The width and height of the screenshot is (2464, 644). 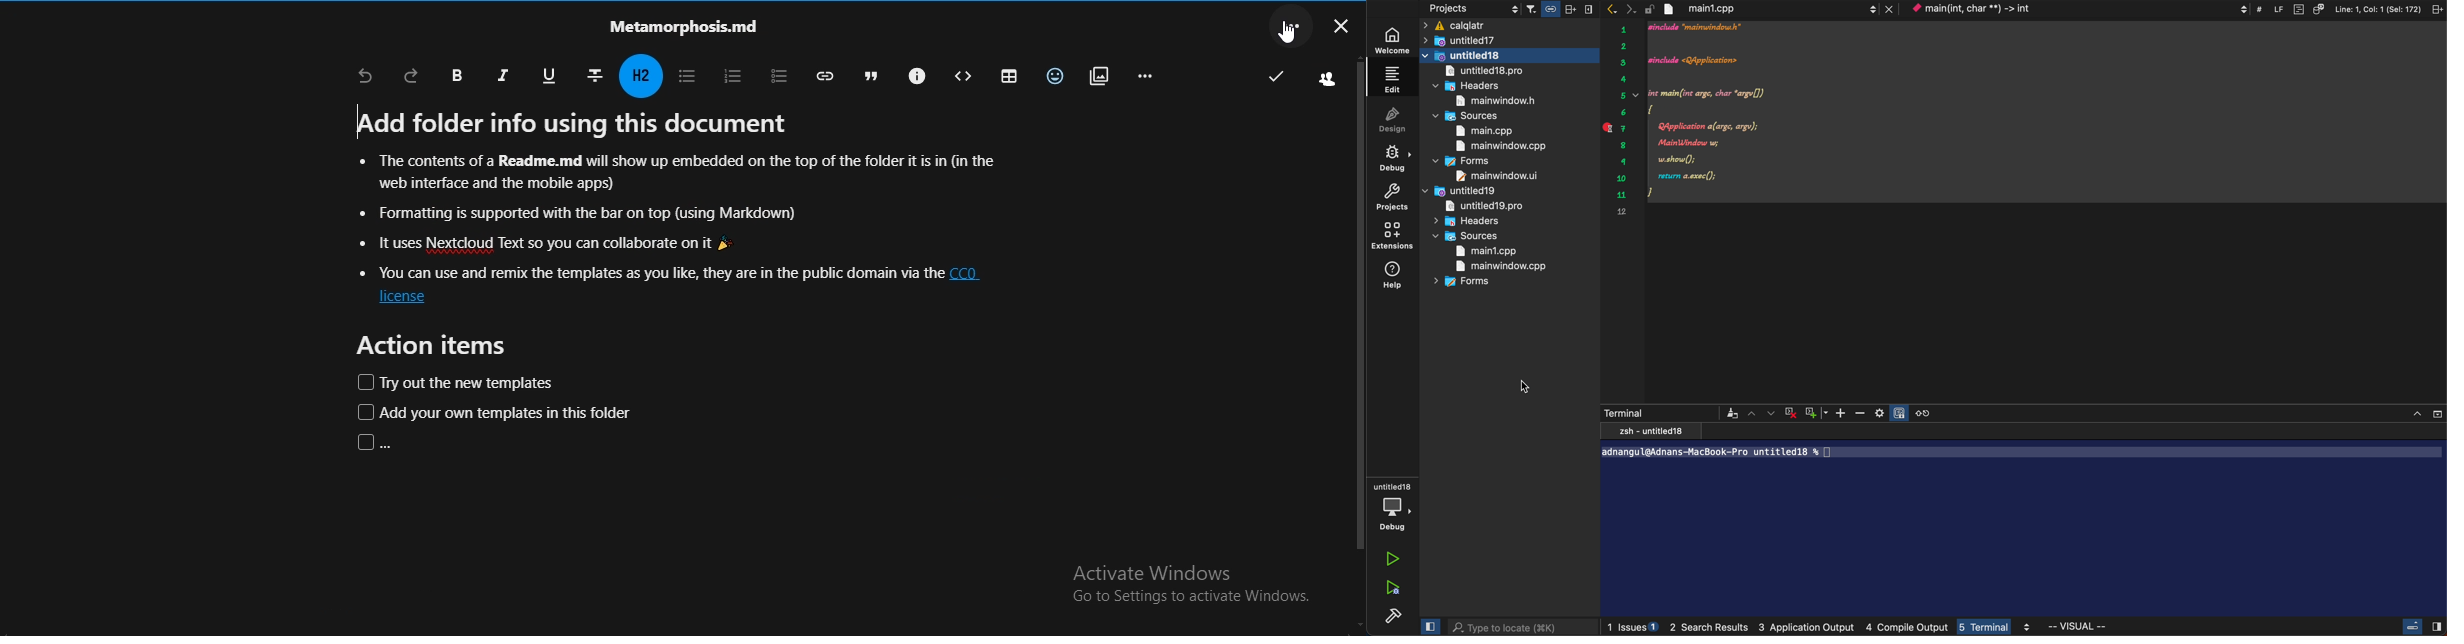 What do you see at coordinates (1357, 333) in the screenshot?
I see `Scrollbar` at bounding box center [1357, 333].